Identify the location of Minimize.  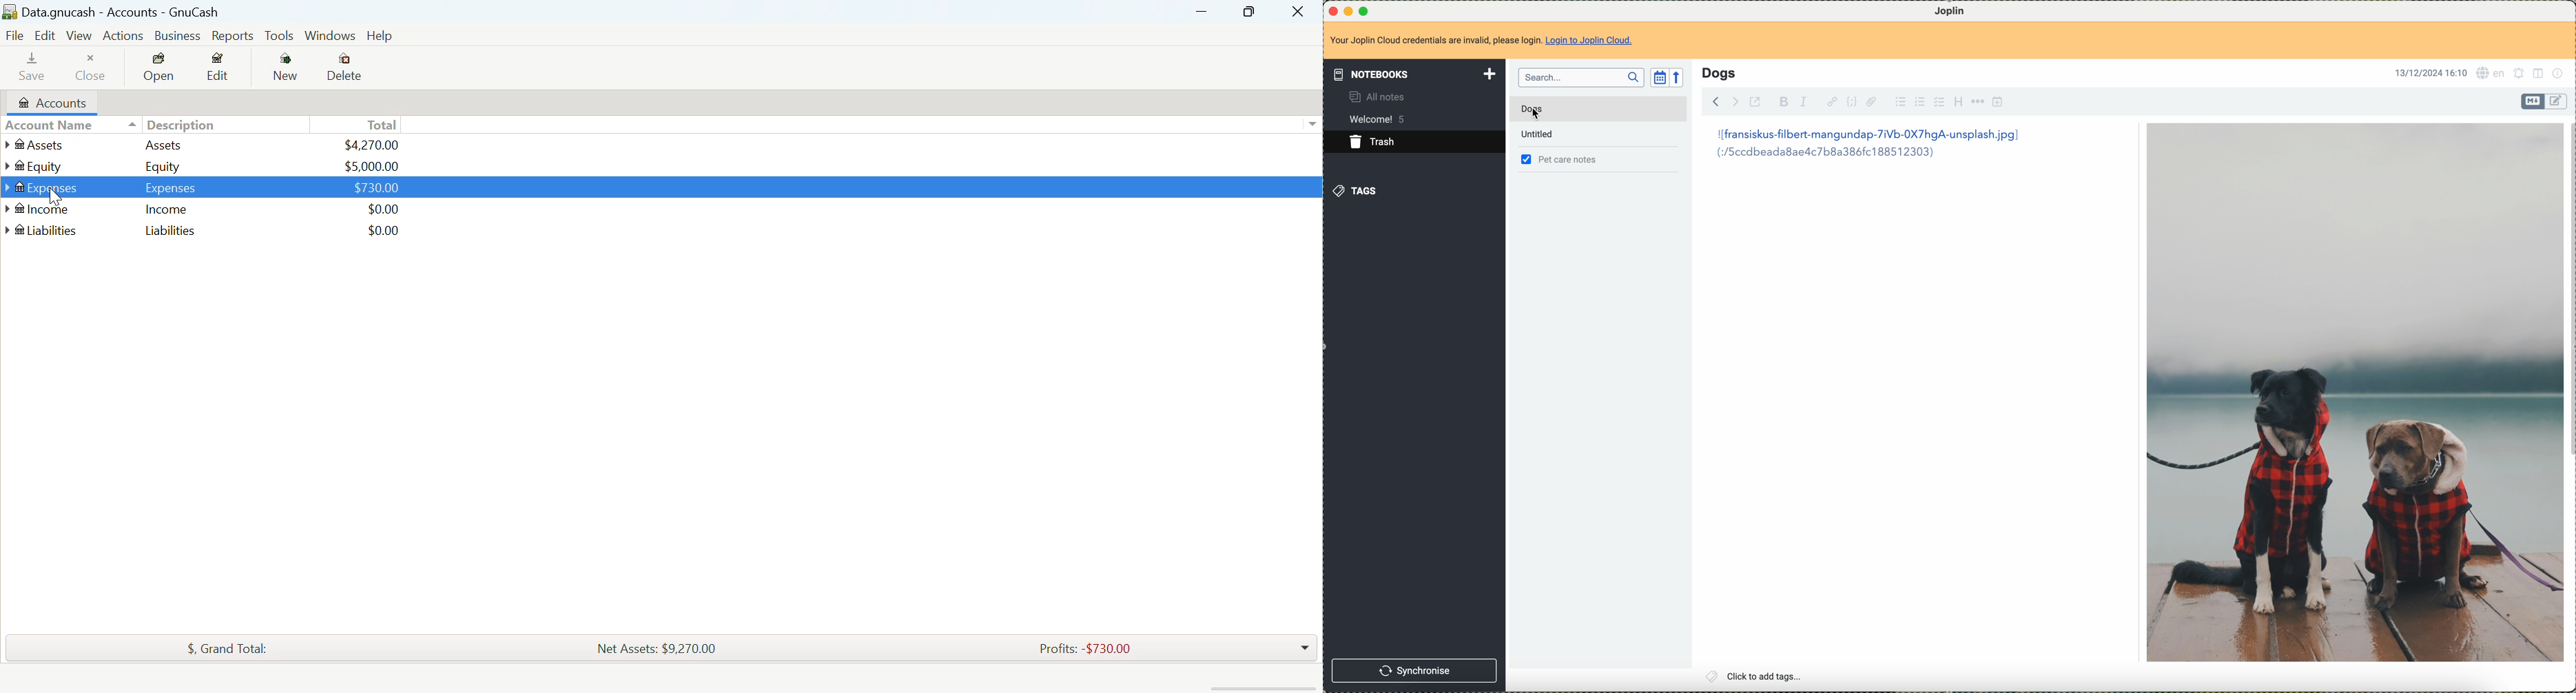
(1248, 11).